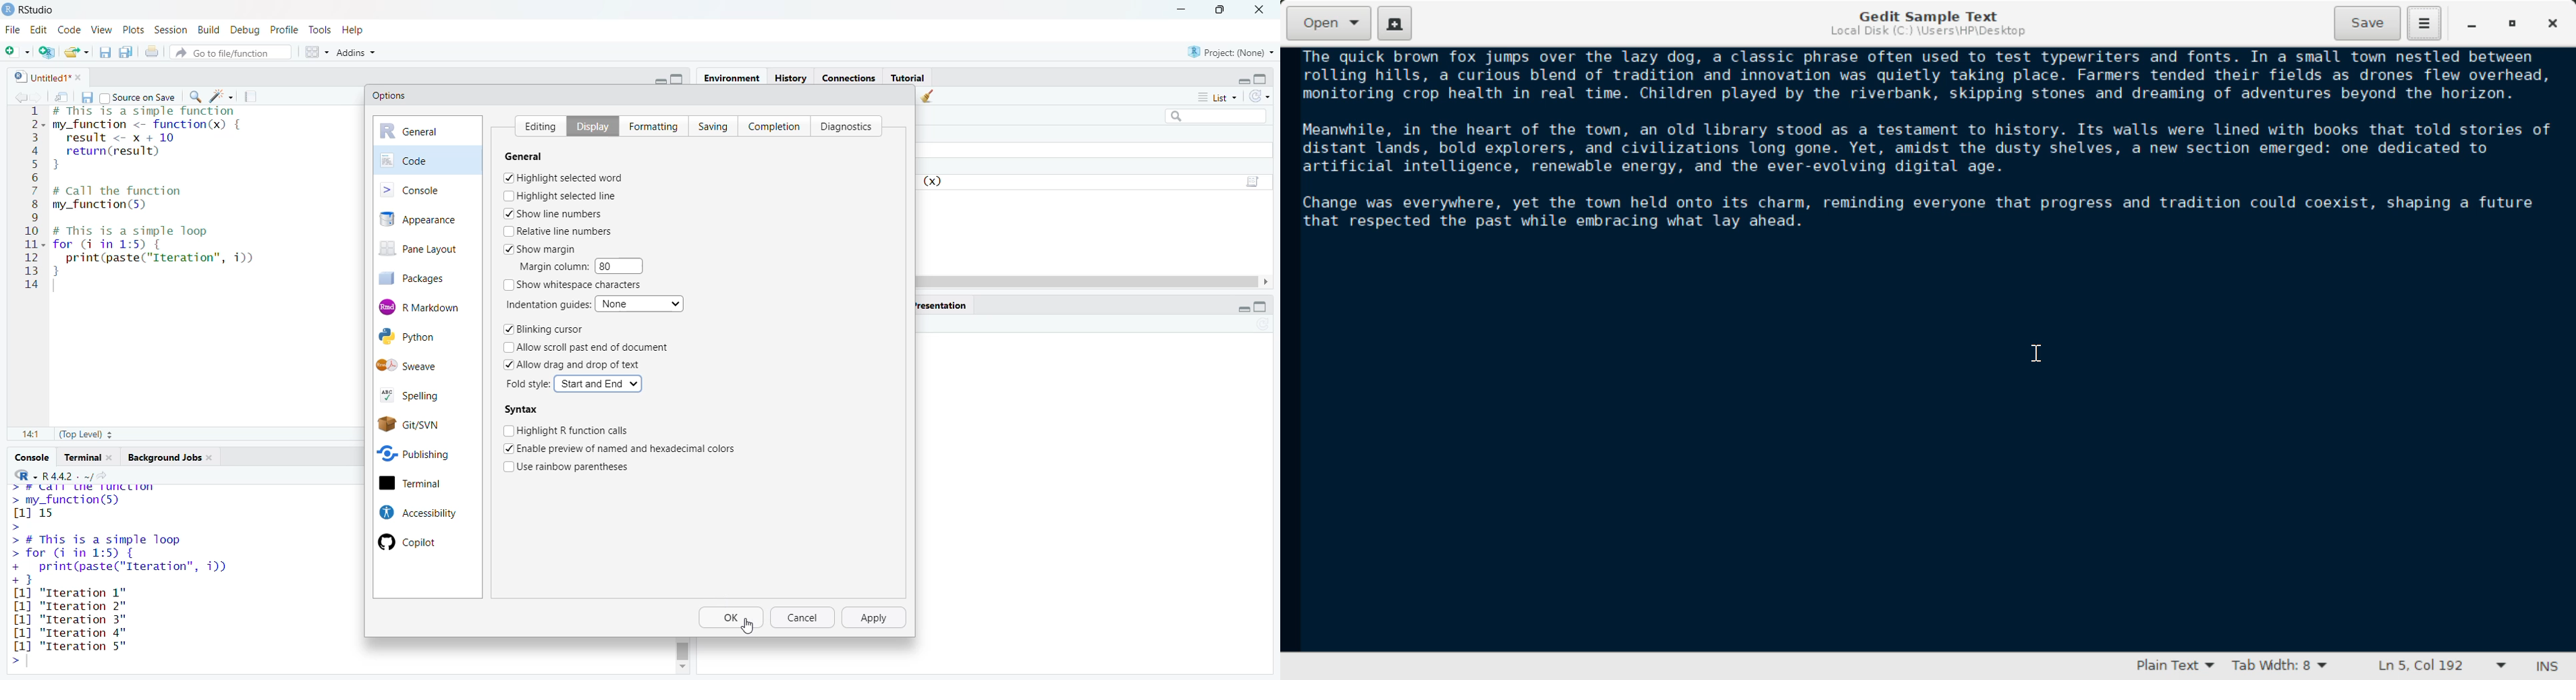  Describe the element at coordinates (576, 465) in the screenshot. I see `use rainbow parenthesis` at that location.